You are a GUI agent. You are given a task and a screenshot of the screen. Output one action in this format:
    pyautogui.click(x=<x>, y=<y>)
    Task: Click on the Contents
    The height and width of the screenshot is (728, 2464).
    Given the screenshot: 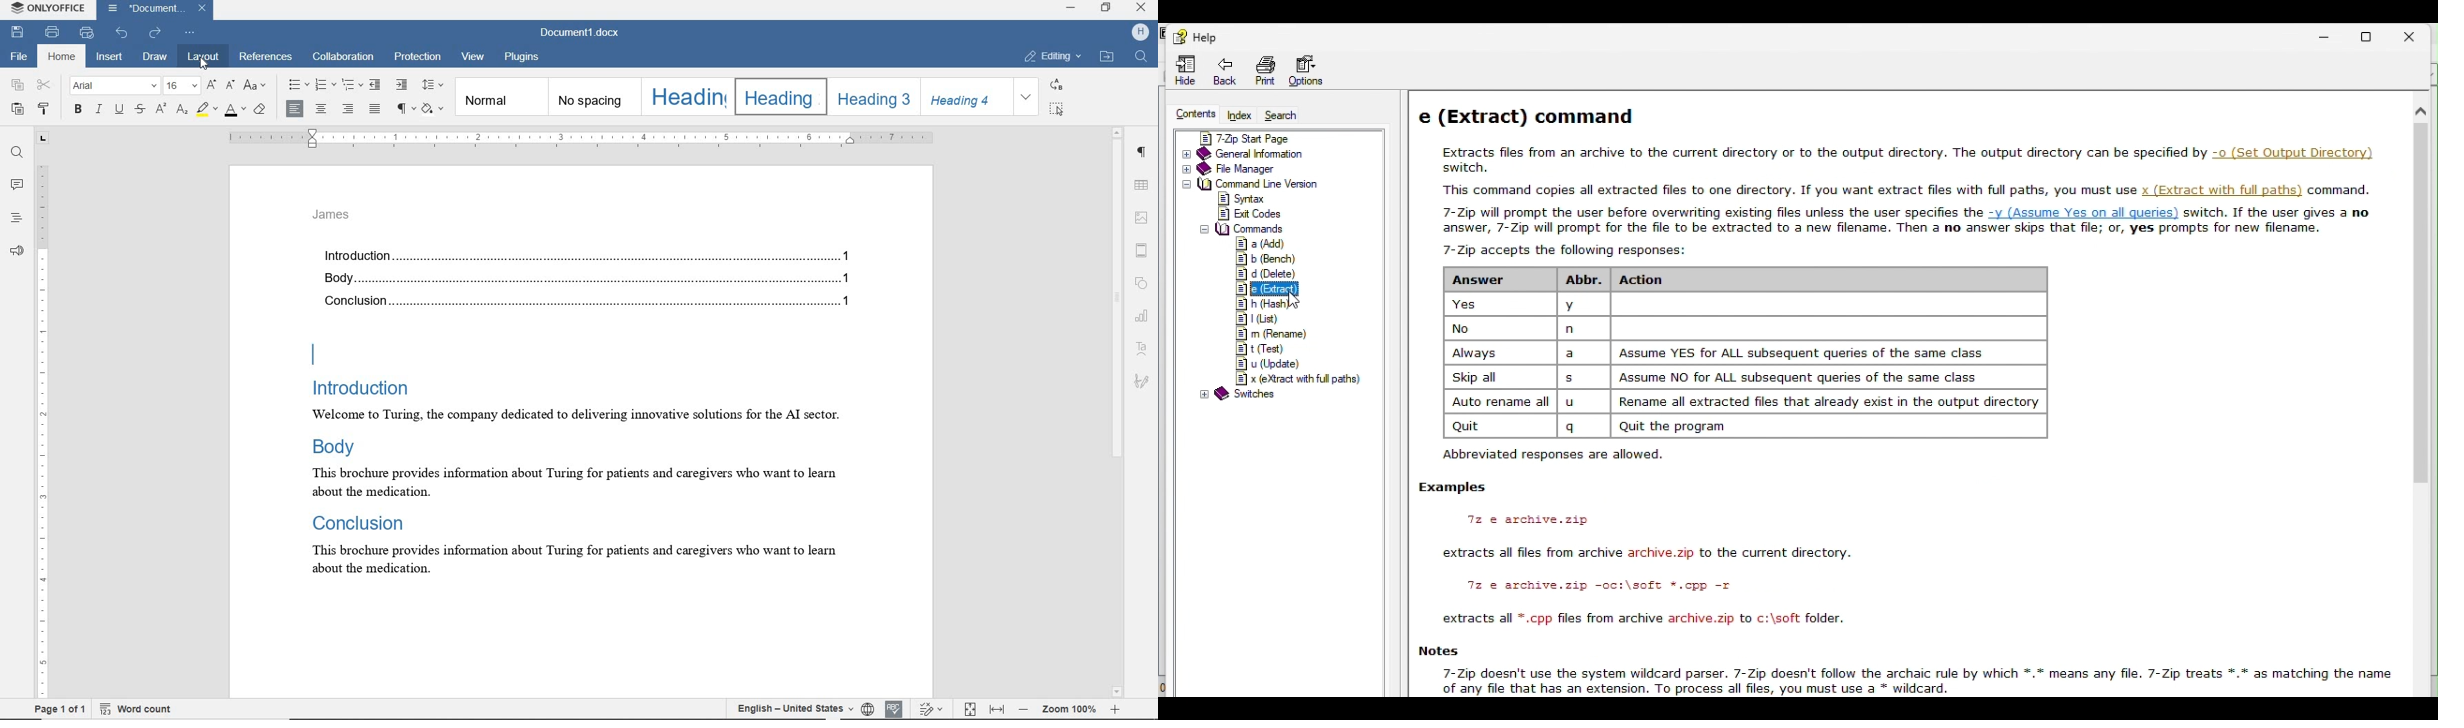 What is the action you would take?
    pyautogui.click(x=1194, y=111)
    